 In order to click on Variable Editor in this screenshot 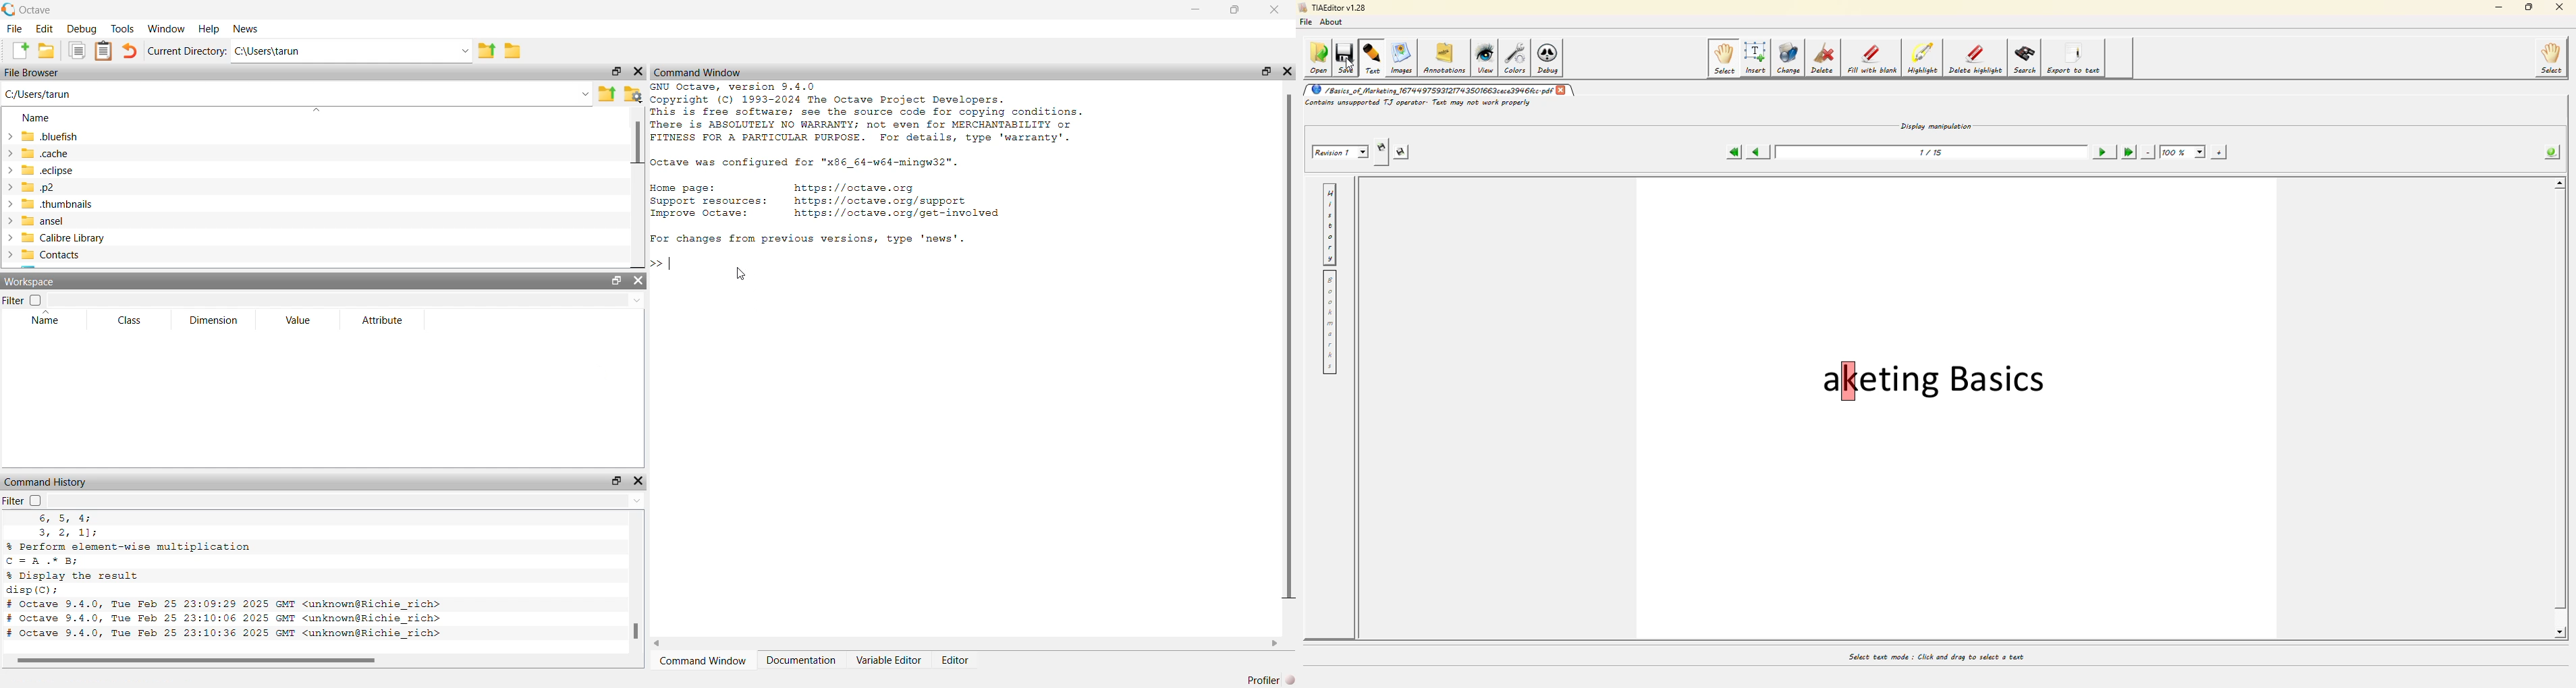, I will do `click(887, 660)`.